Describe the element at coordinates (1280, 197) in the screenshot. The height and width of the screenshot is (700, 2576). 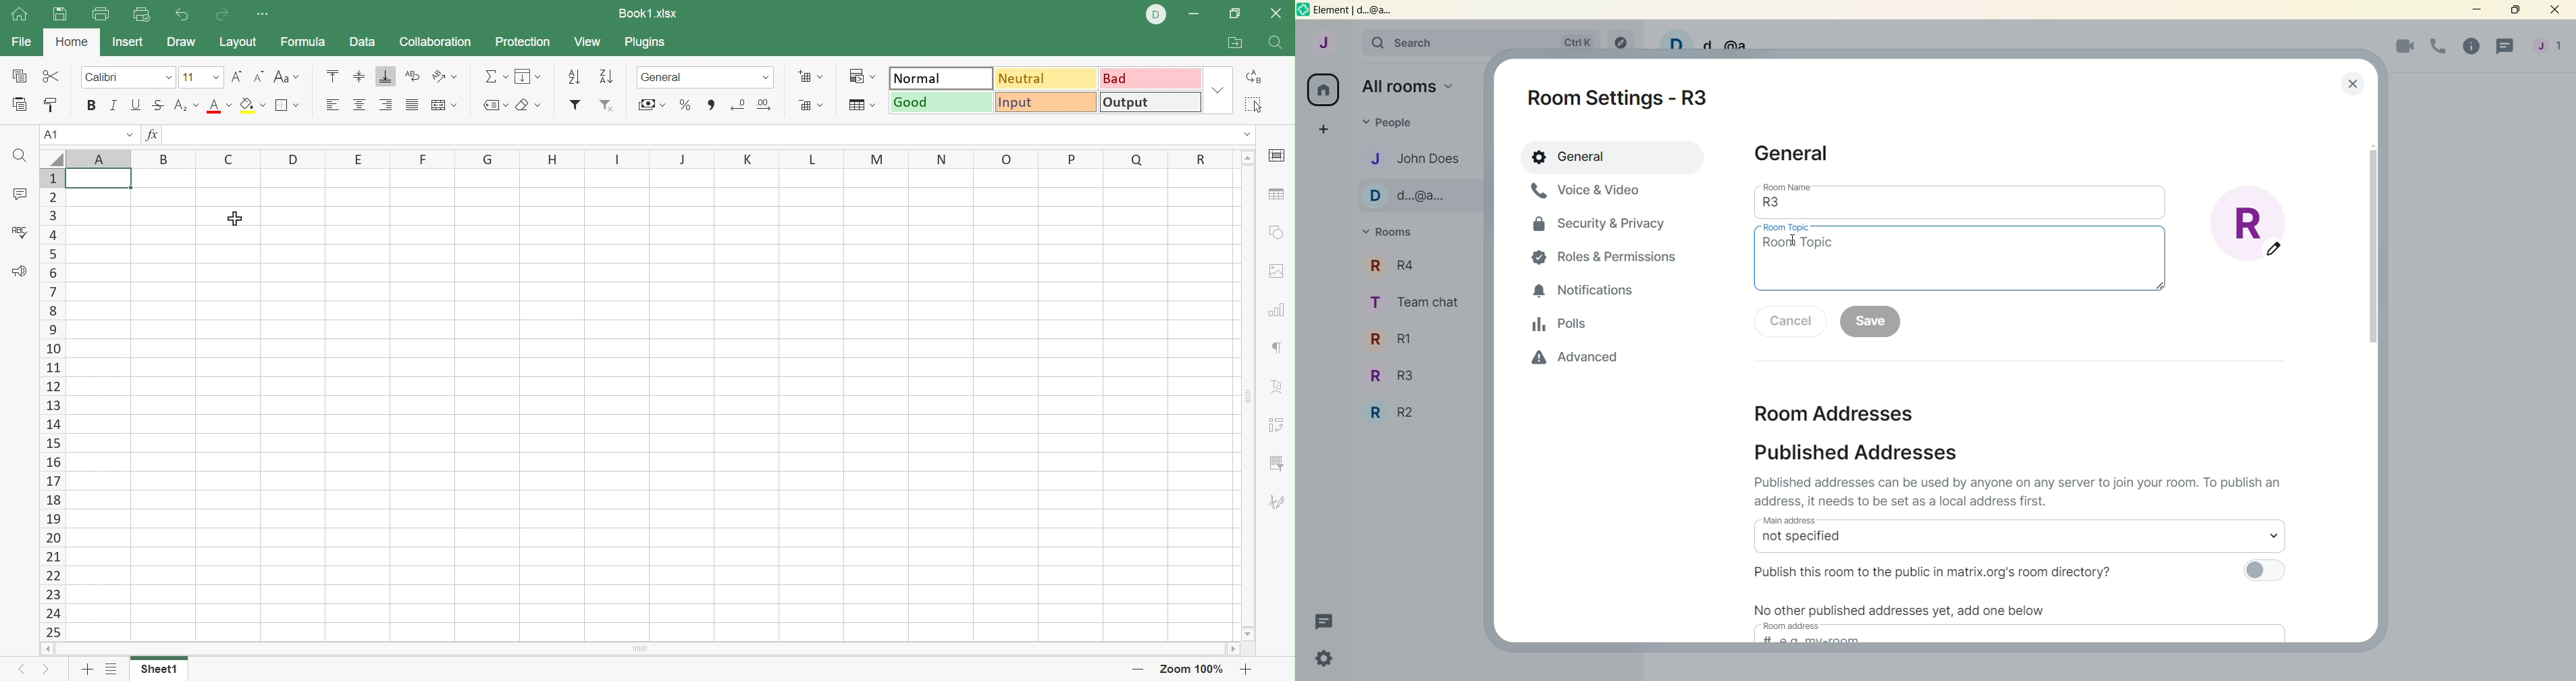
I see `Table settings` at that location.